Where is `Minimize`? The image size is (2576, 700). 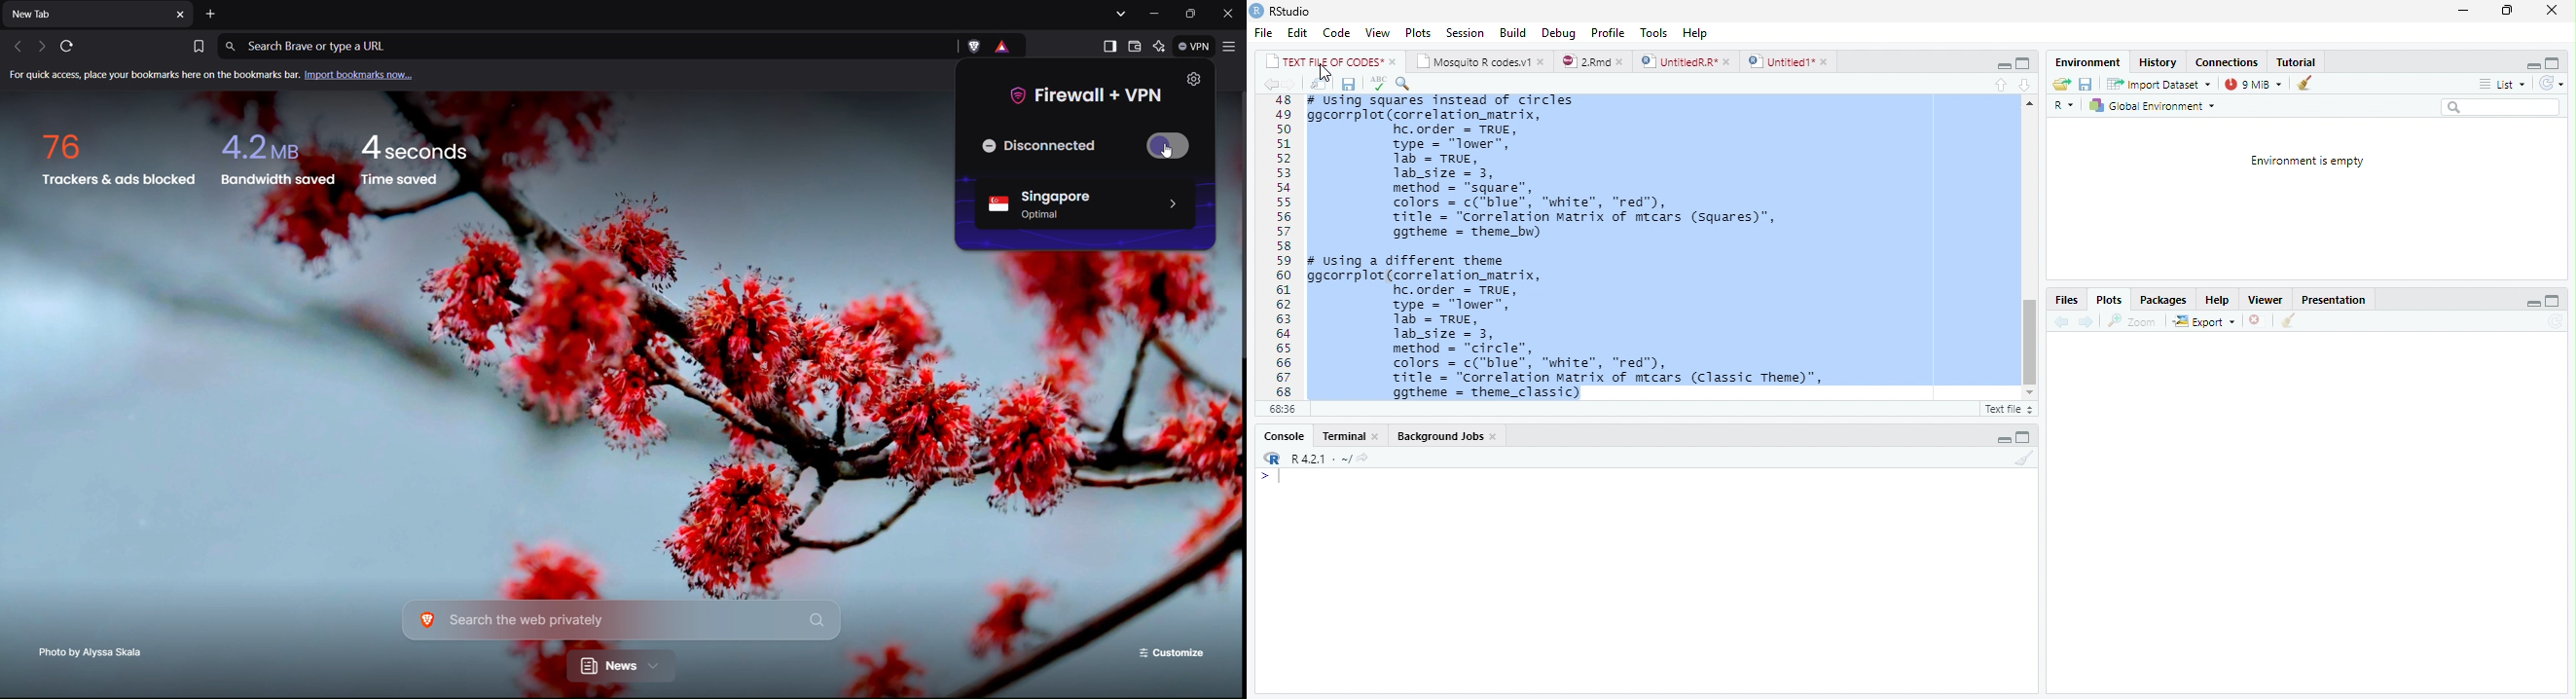 Minimize is located at coordinates (1162, 14).